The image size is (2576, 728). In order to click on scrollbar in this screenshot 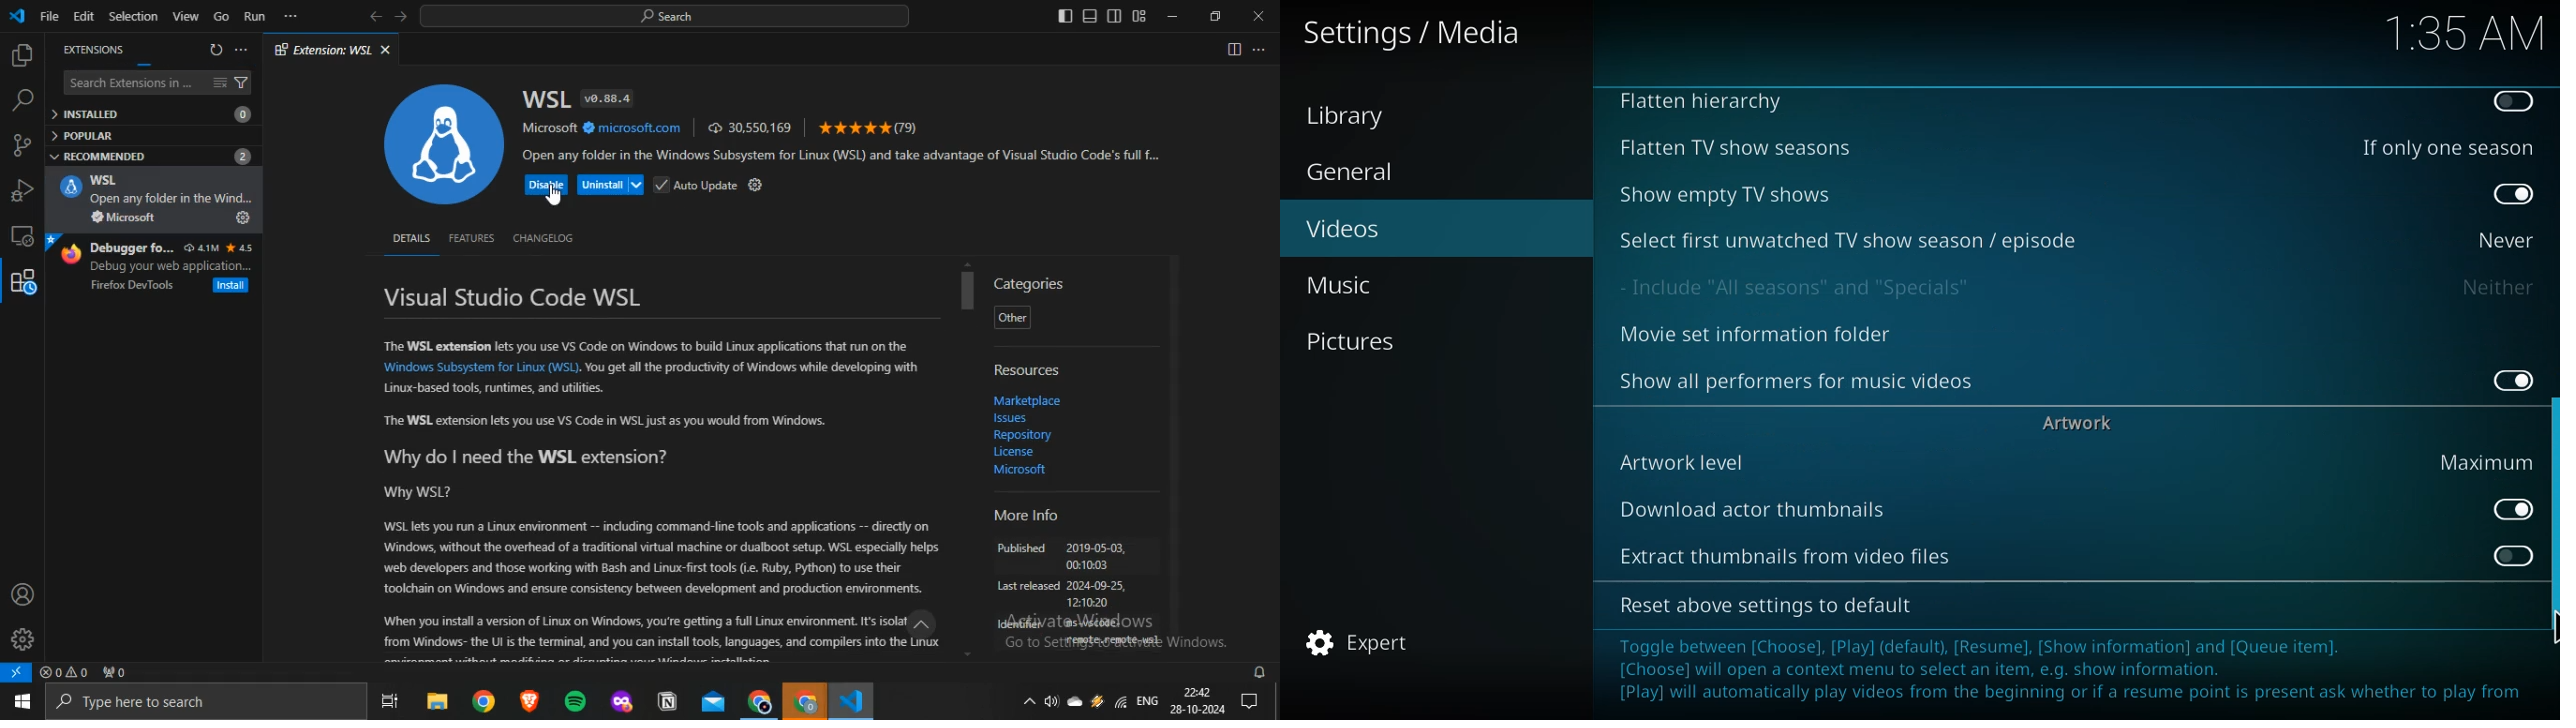, I will do `click(2552, 525)`.